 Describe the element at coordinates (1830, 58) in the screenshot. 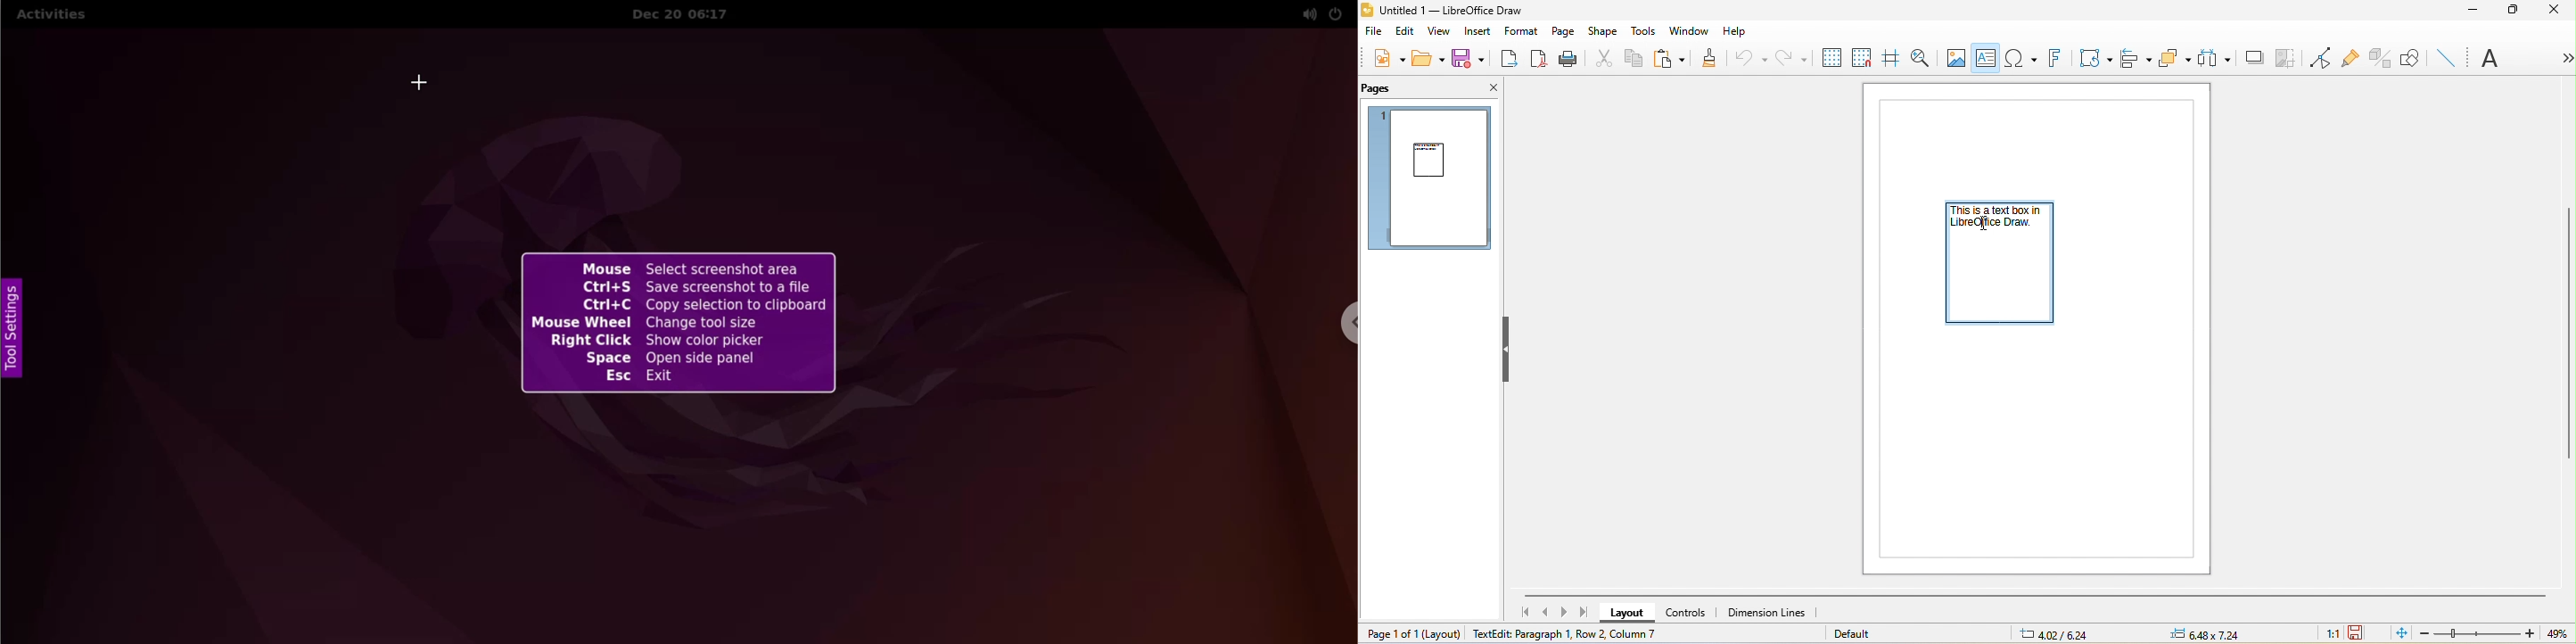

I see `display to grids` at that location.